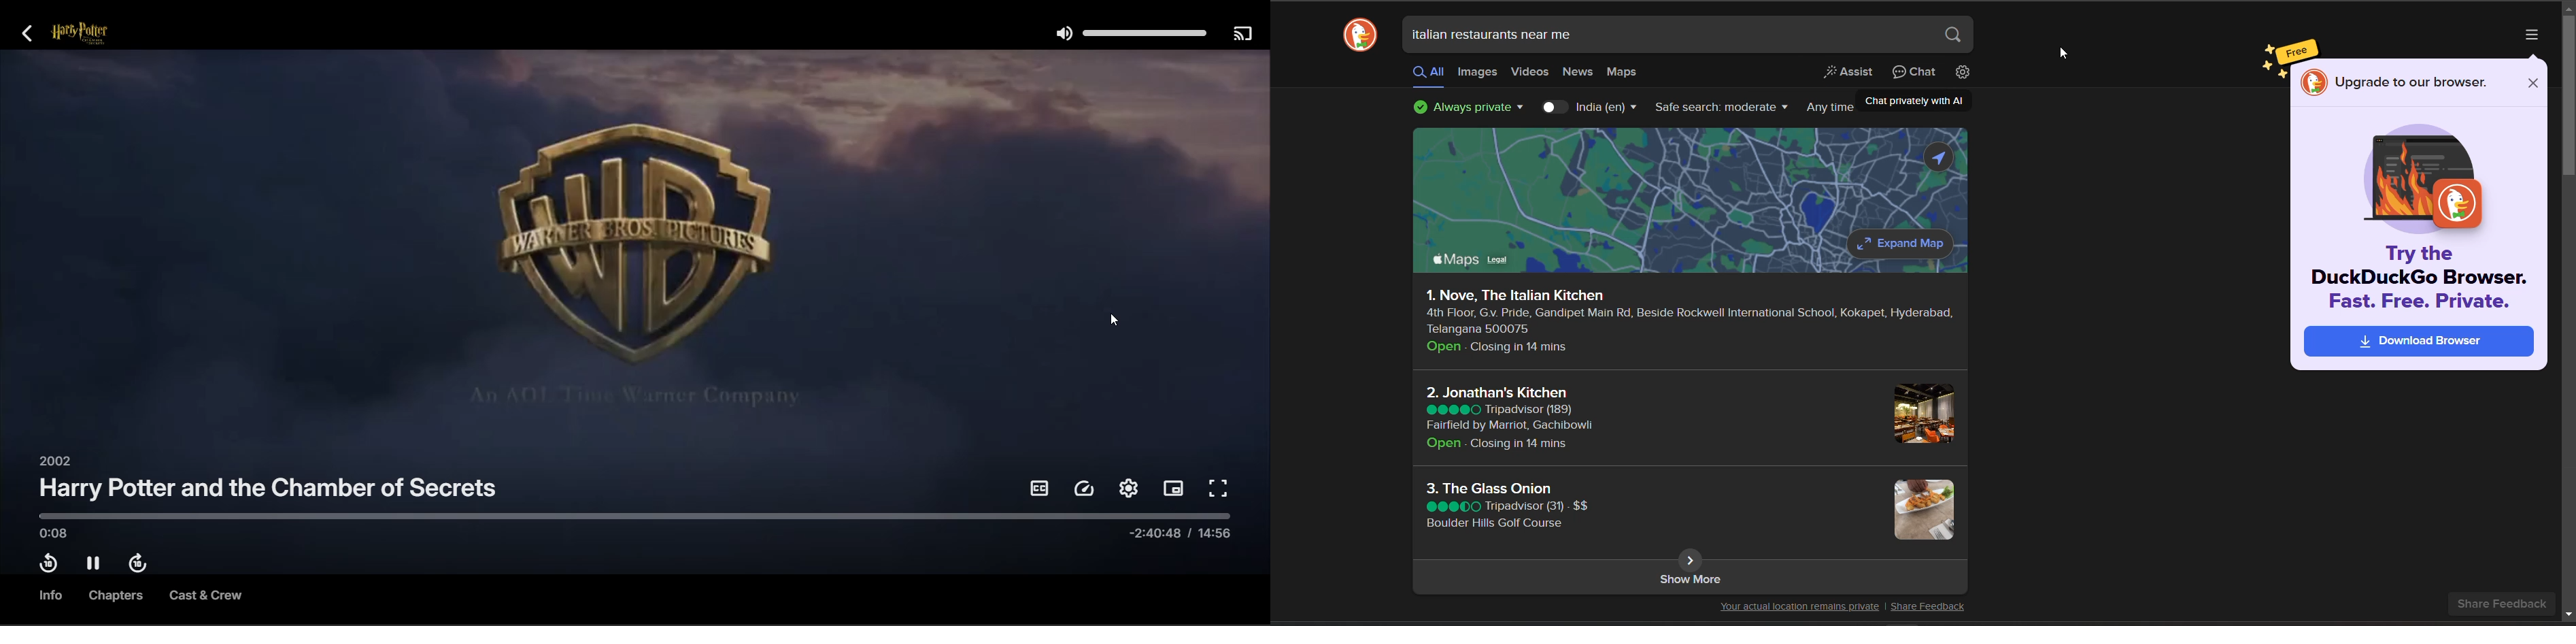  Describe the element at coordinates (1131, 488) in the screenshot. I see `Settings` at that location.